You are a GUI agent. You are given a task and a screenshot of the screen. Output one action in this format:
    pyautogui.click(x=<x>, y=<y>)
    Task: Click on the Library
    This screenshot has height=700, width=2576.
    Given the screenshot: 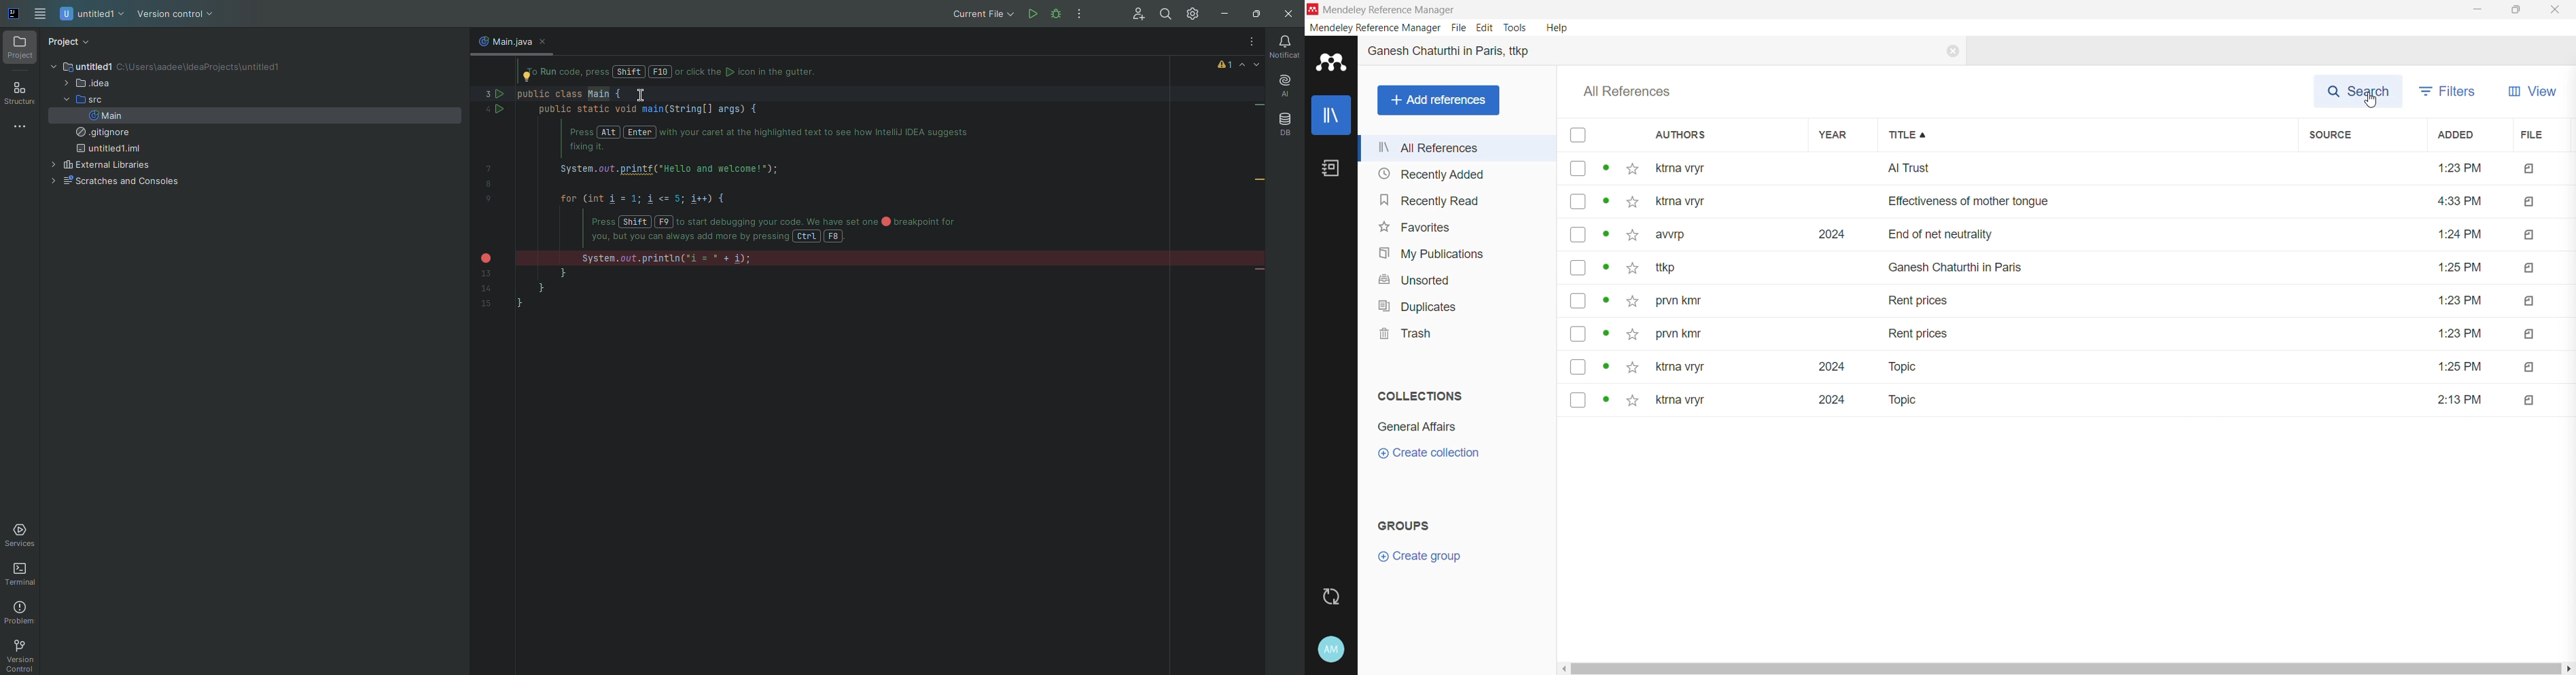 What is the action you would take?
    pyautogui.click(x=1330, y=115)
    